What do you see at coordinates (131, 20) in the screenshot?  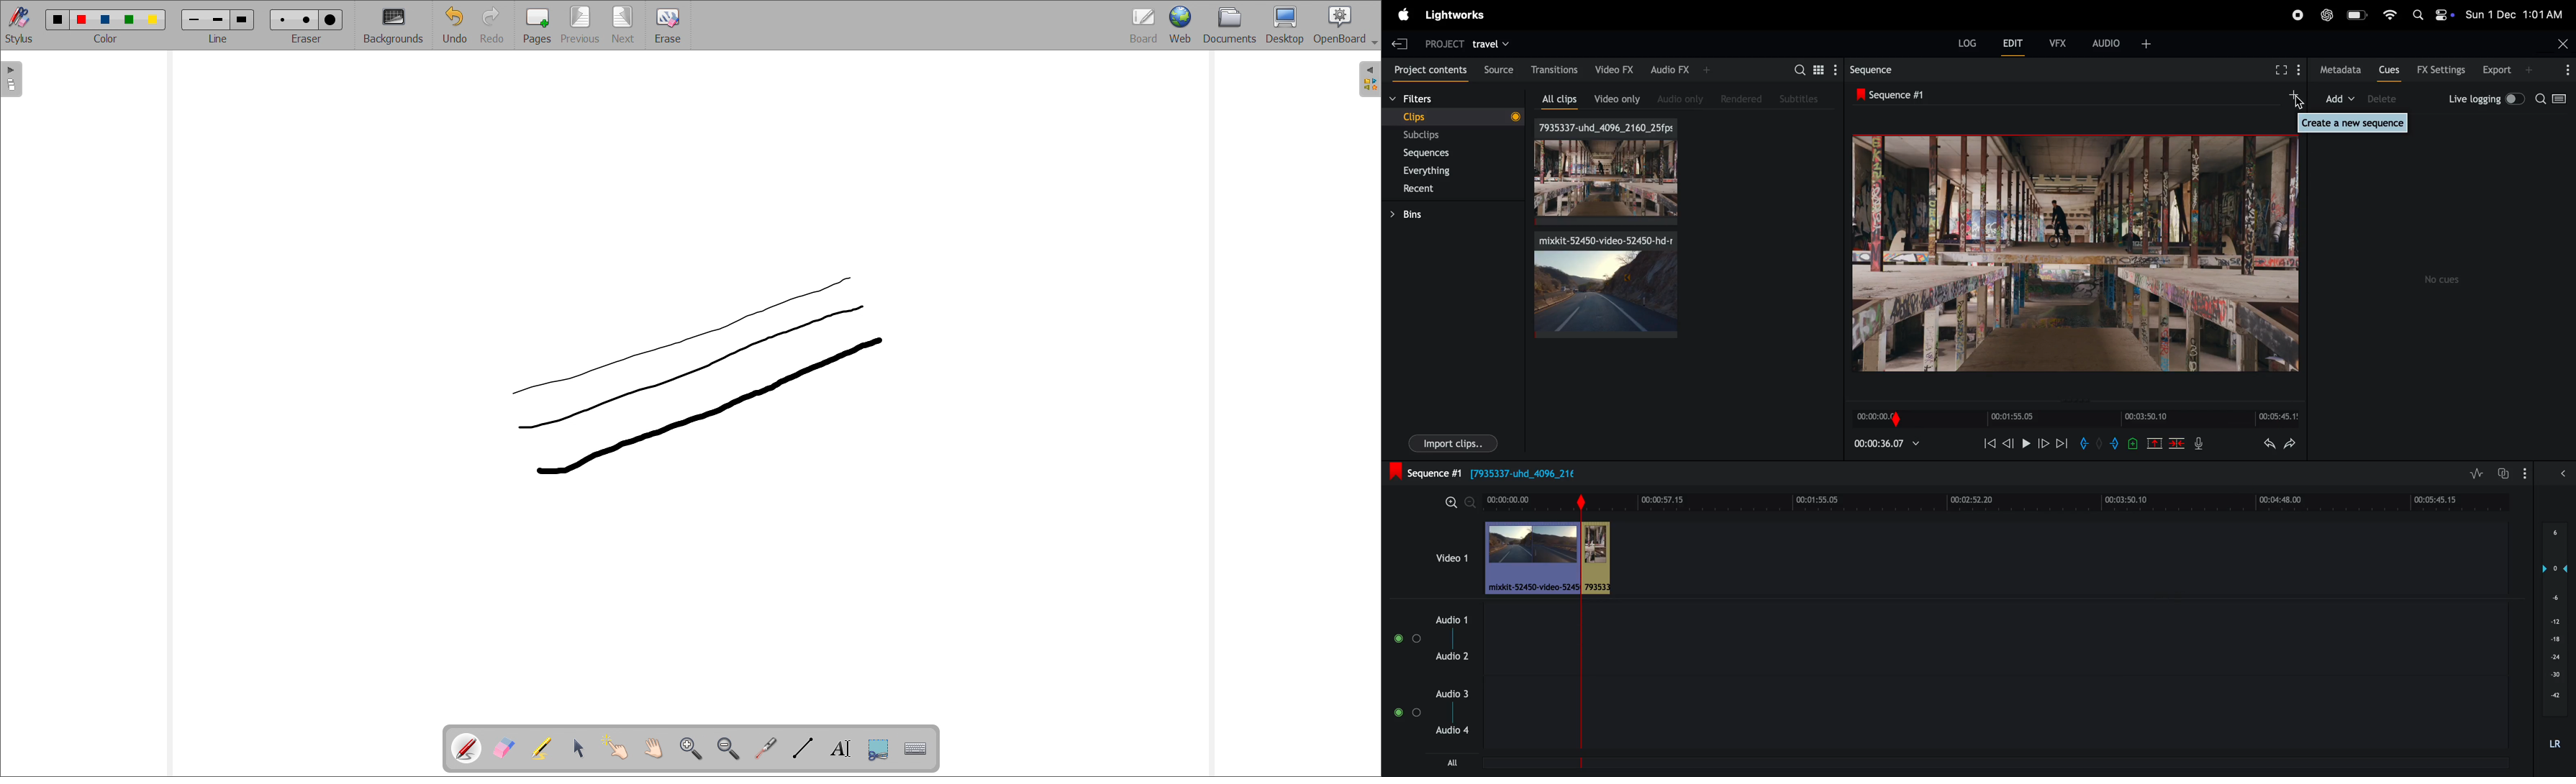 I see `color` at bounding box center [131, 20].